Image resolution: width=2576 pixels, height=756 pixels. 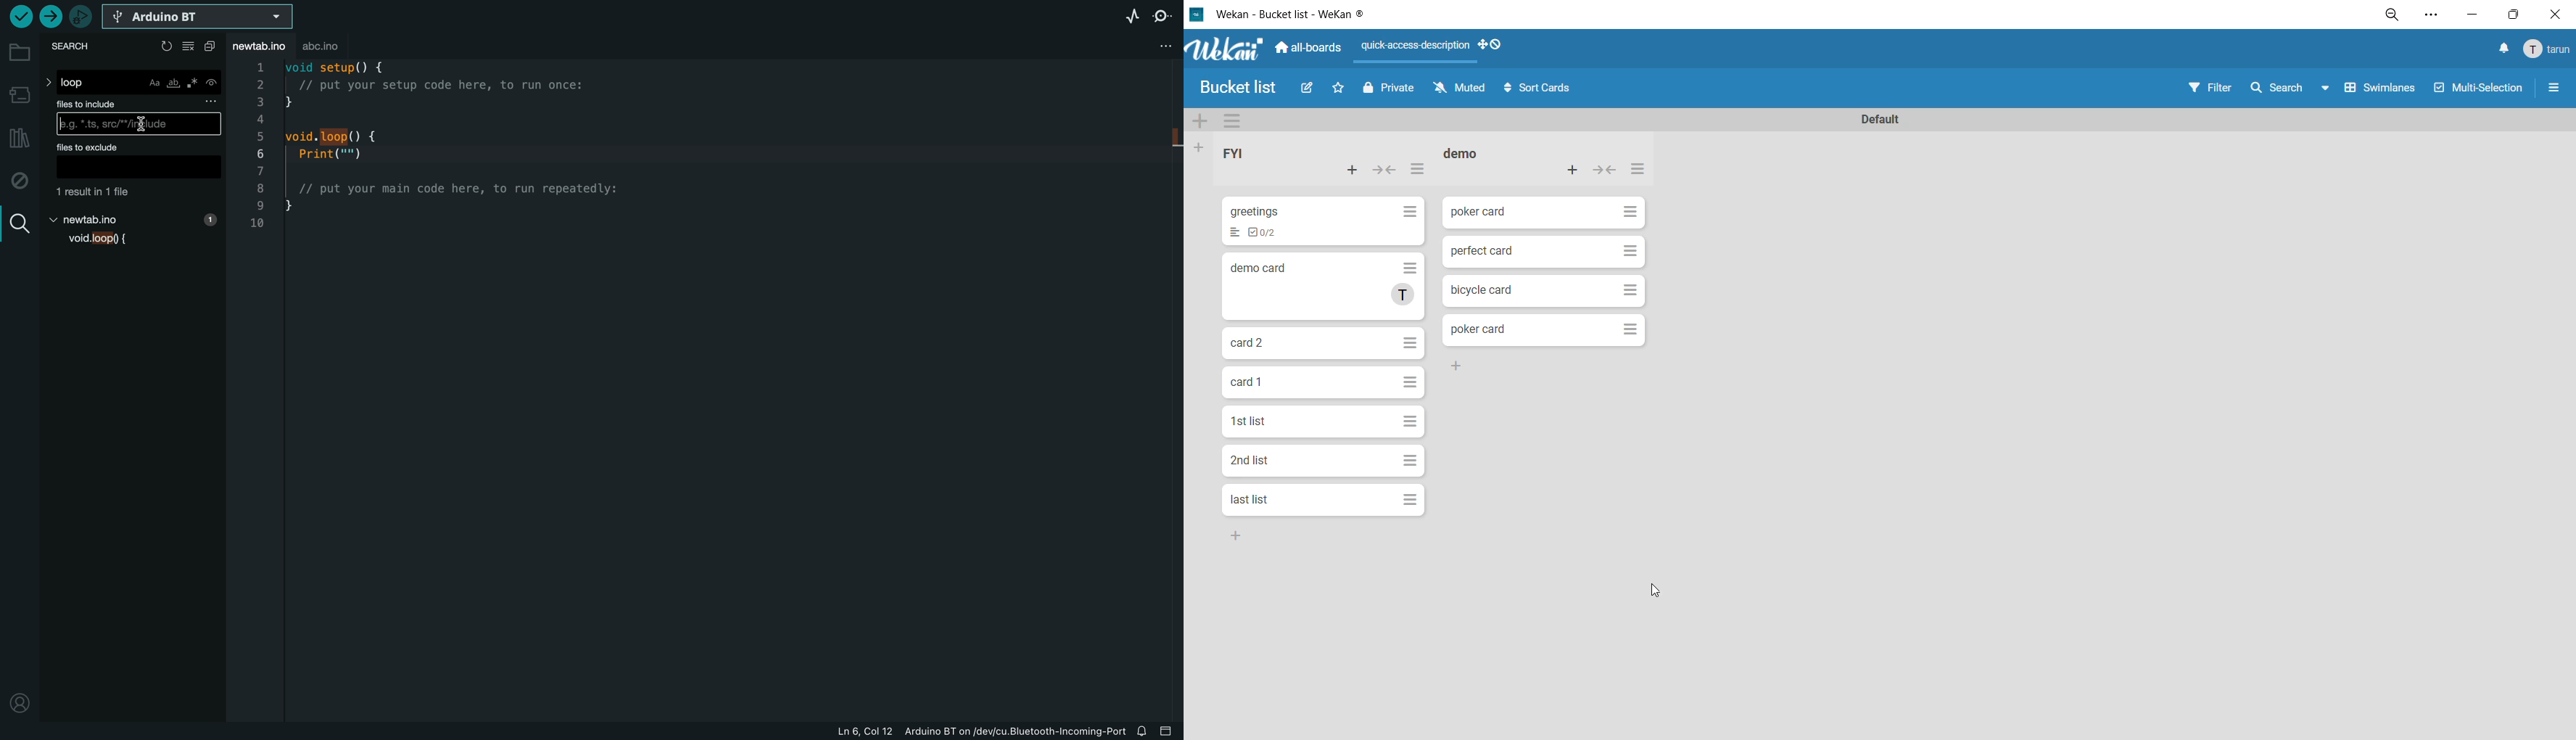 What do you see at coordinates (1469, 155) in the screenshot?
I see `list title ` at bounding box center [1469, 155].